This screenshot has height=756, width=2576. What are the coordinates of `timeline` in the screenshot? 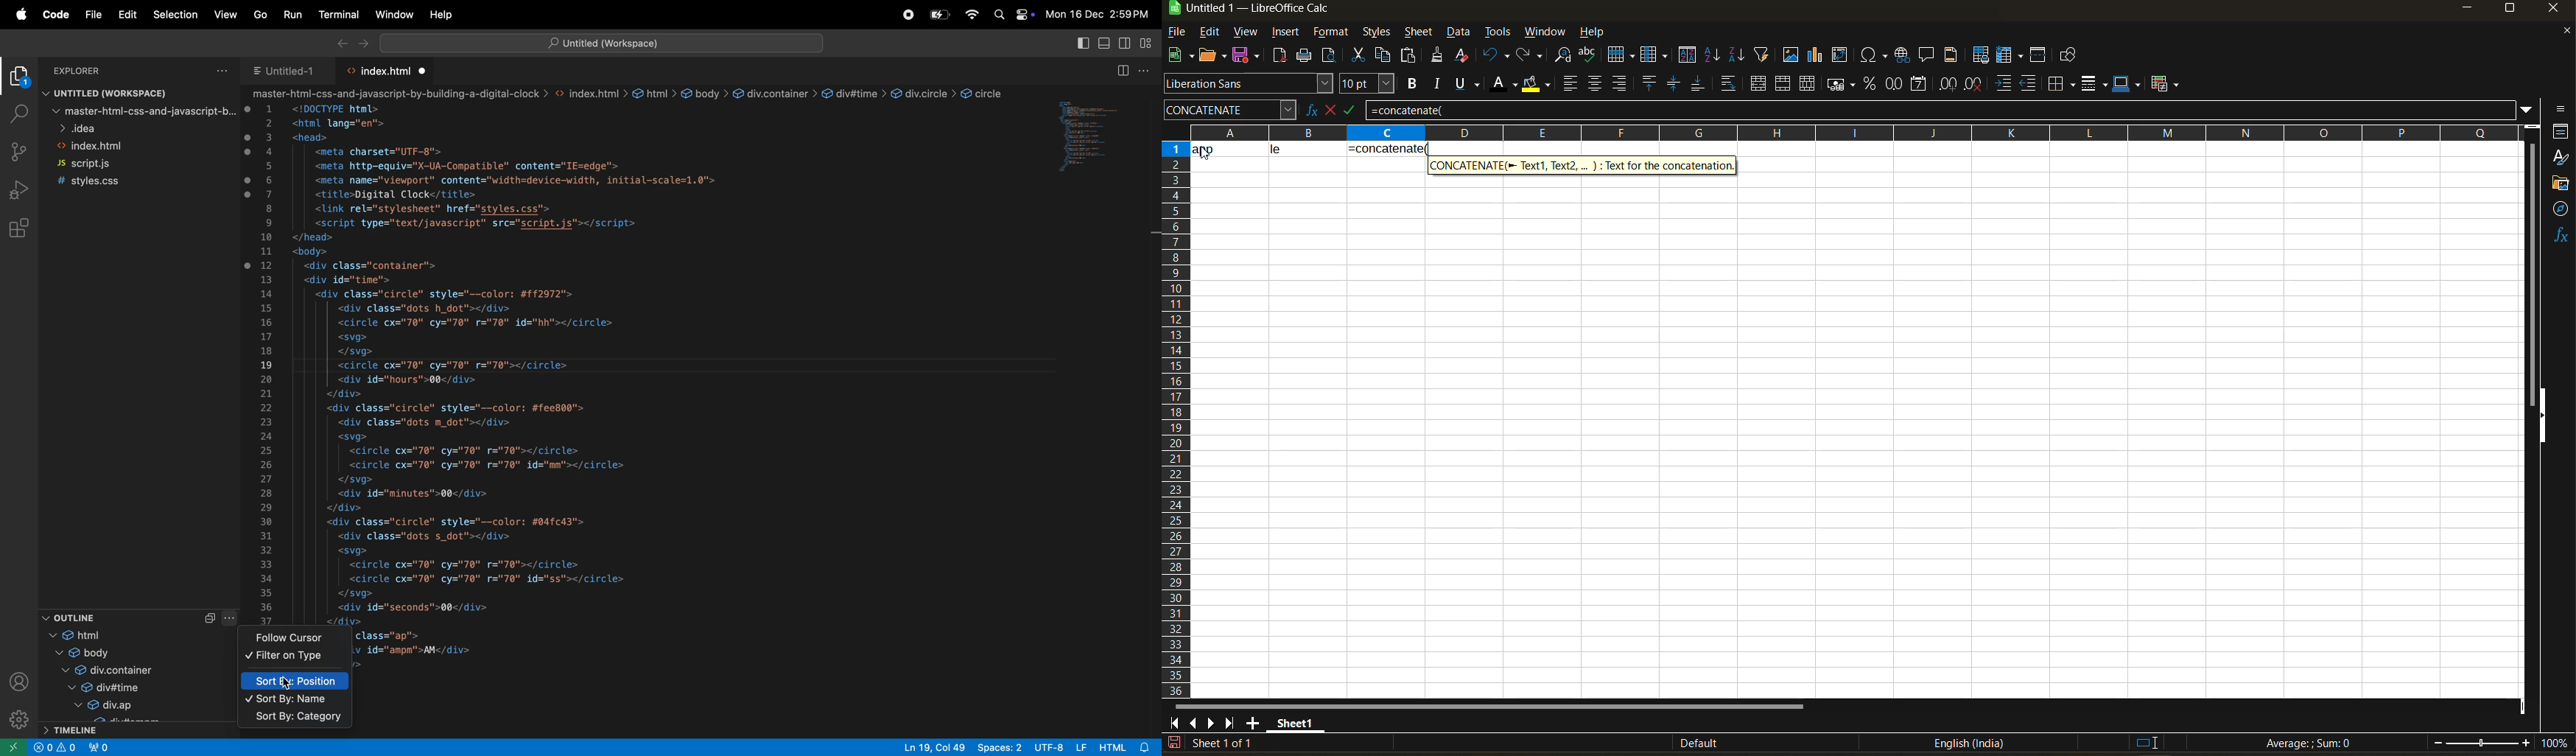 It's located at (136, 730).